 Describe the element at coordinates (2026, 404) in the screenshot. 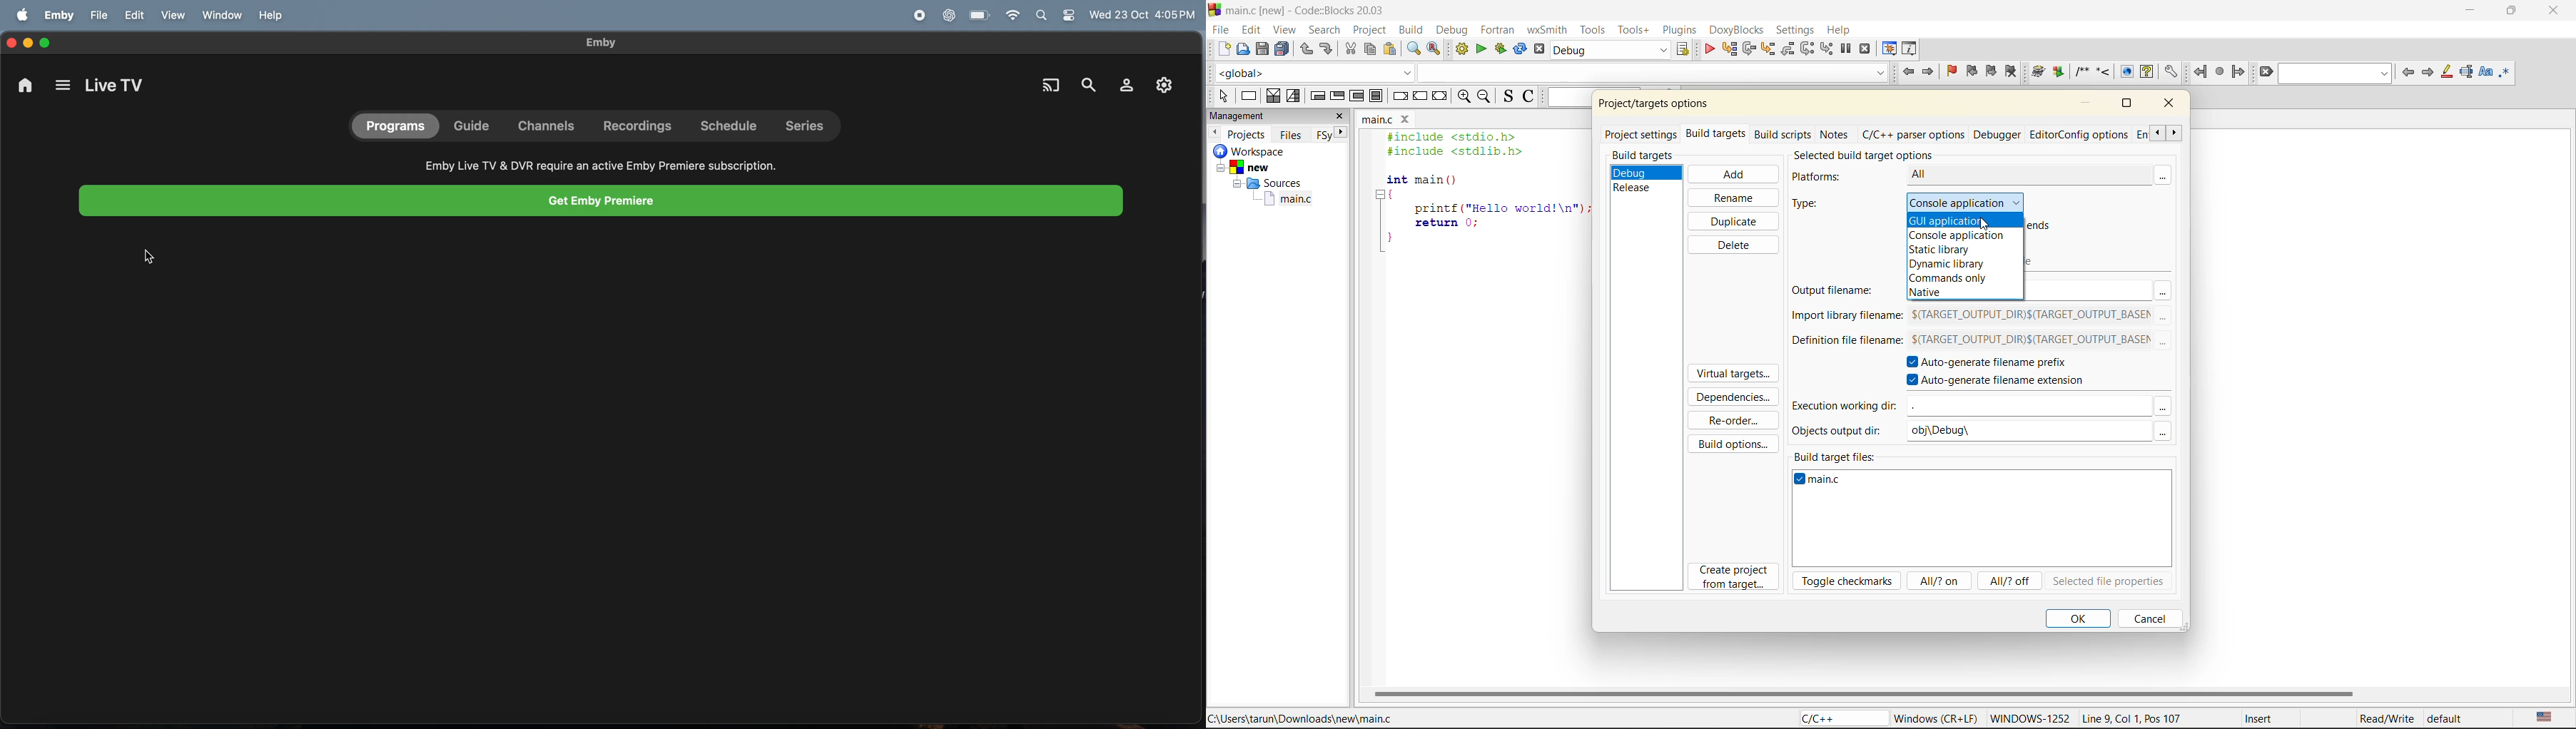

I see `input field` at that location.